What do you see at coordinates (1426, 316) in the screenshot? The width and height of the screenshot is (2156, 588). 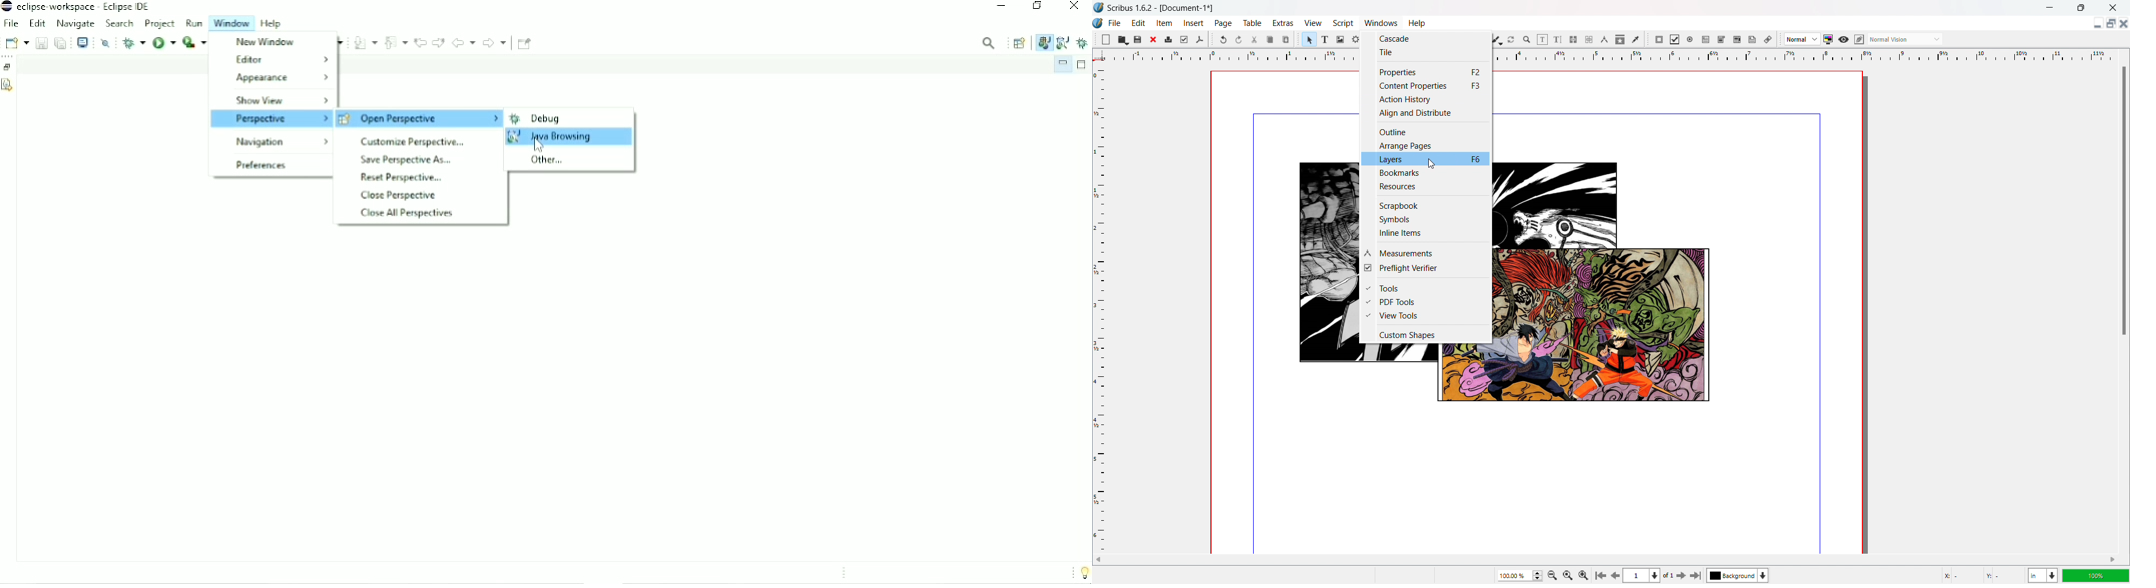 I see `view tools` at bounding box center [1426, 316].